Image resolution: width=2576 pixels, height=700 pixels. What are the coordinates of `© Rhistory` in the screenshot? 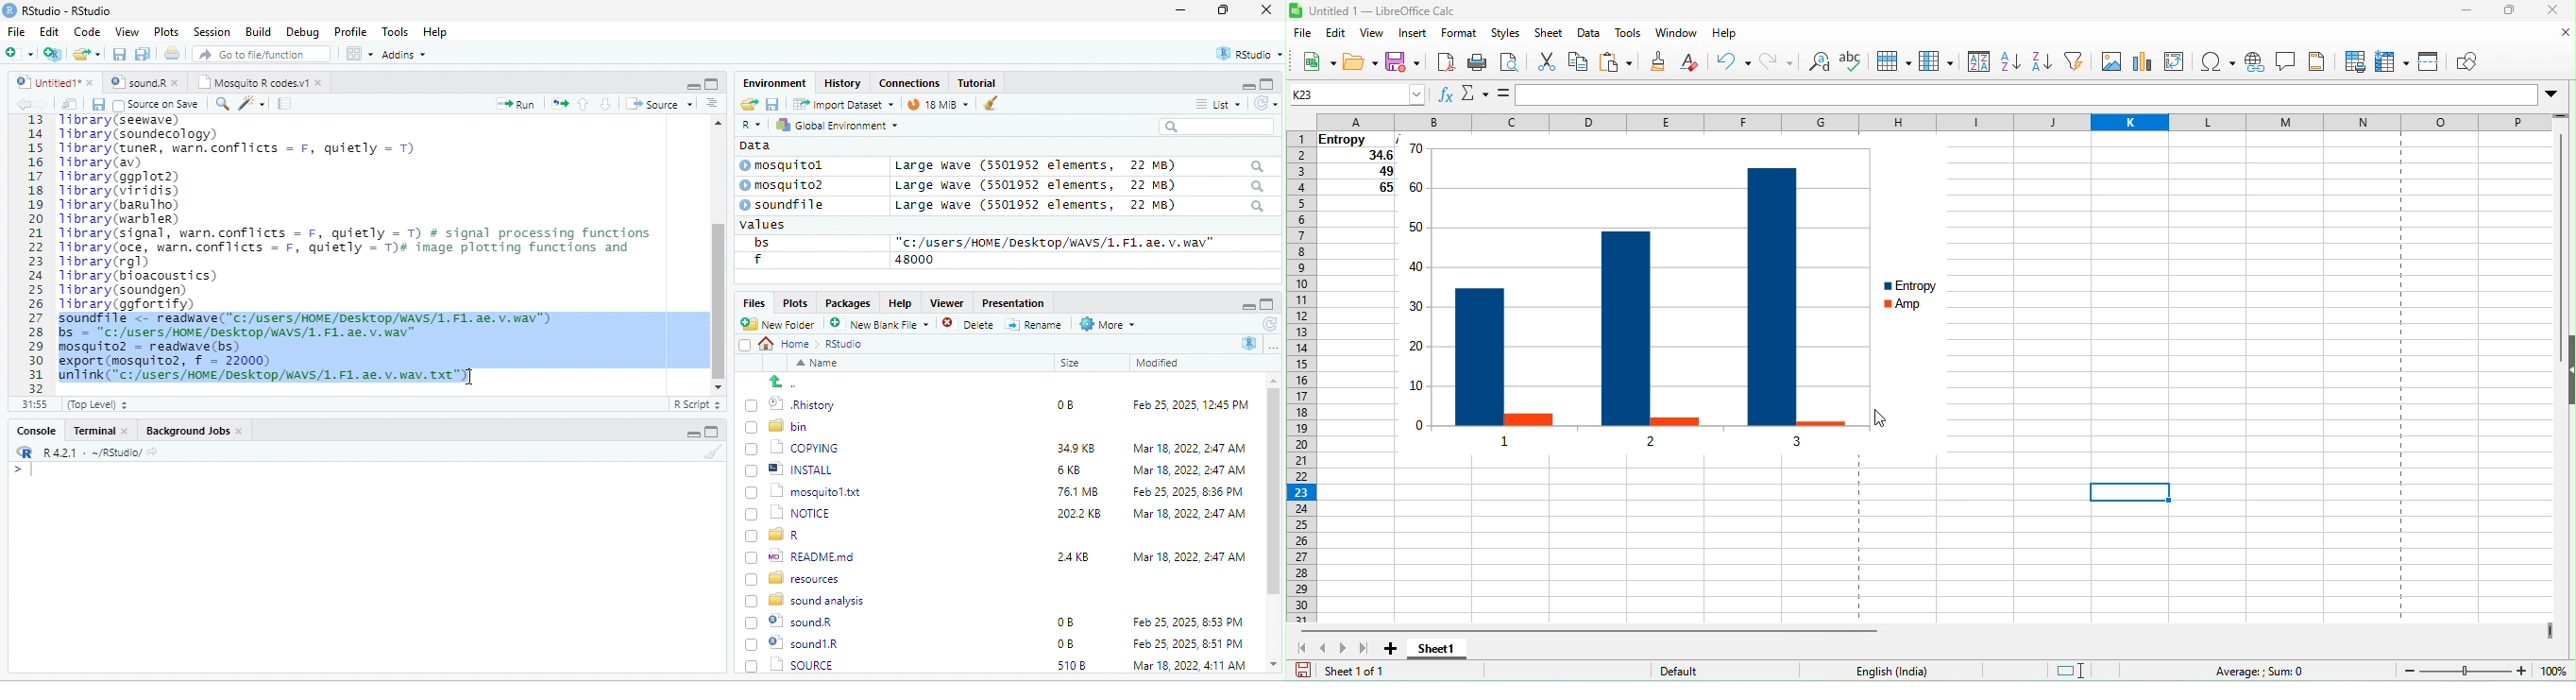 It's located at (791, 402).